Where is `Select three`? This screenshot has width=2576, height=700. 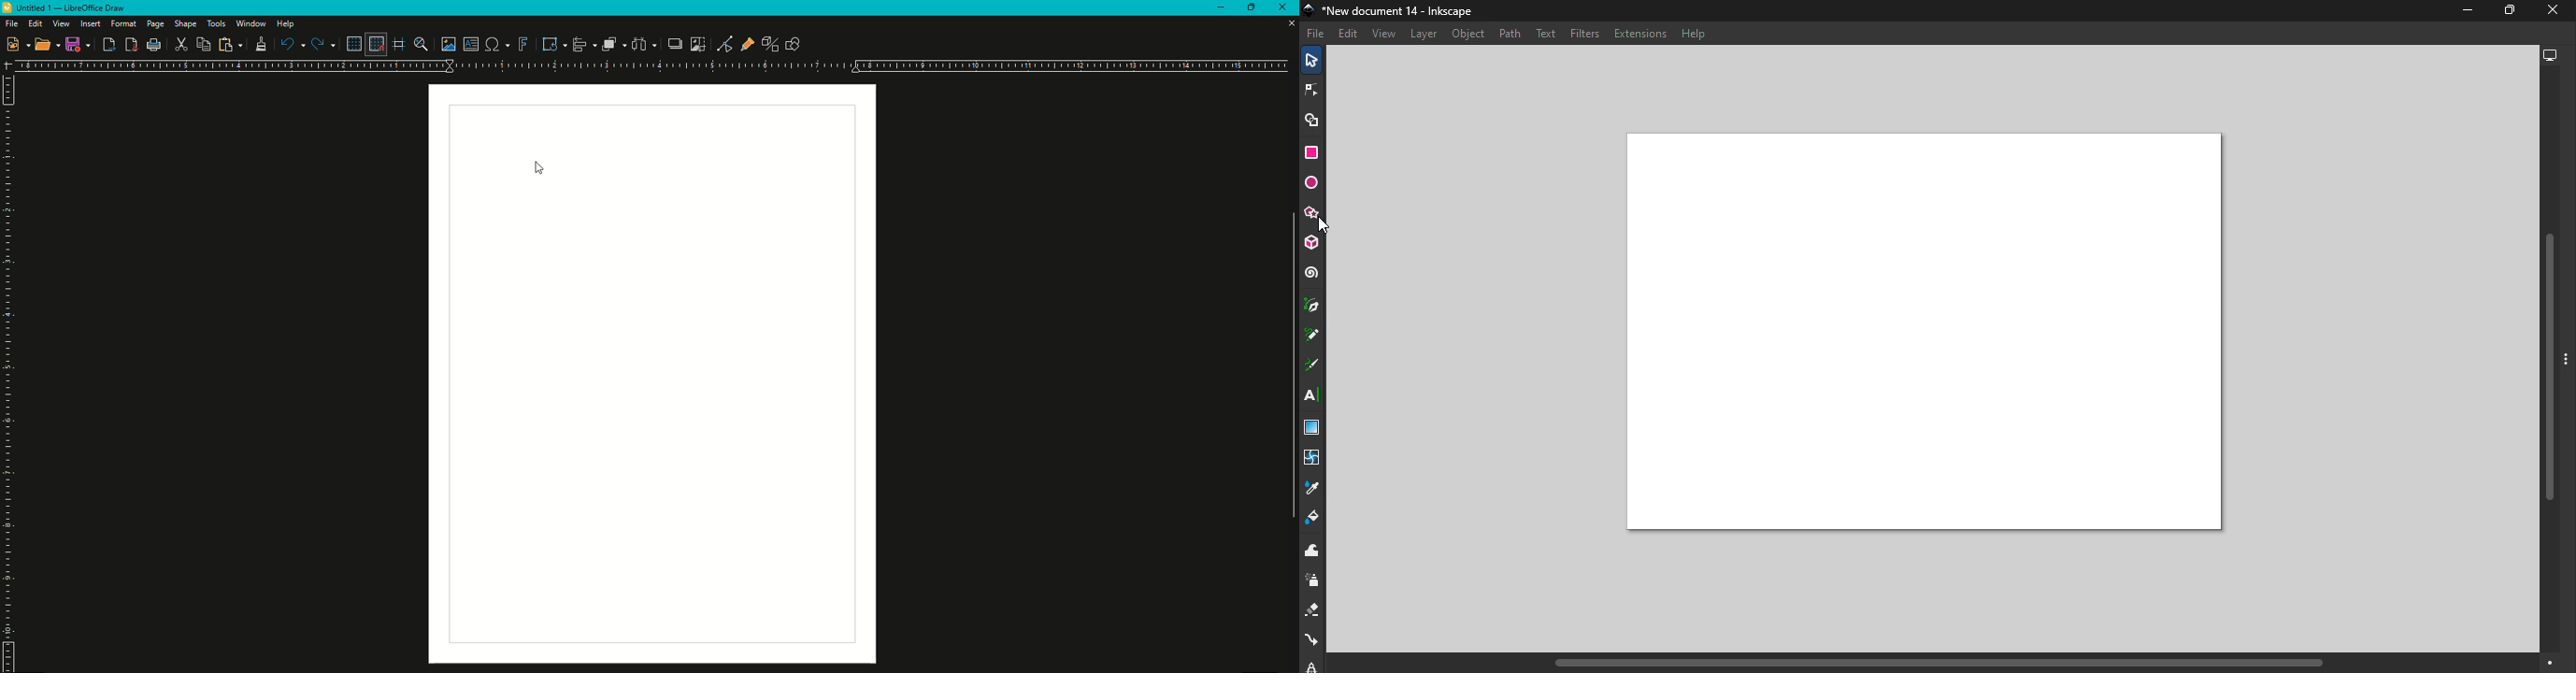
Select three is located at coordinates (644, 44).